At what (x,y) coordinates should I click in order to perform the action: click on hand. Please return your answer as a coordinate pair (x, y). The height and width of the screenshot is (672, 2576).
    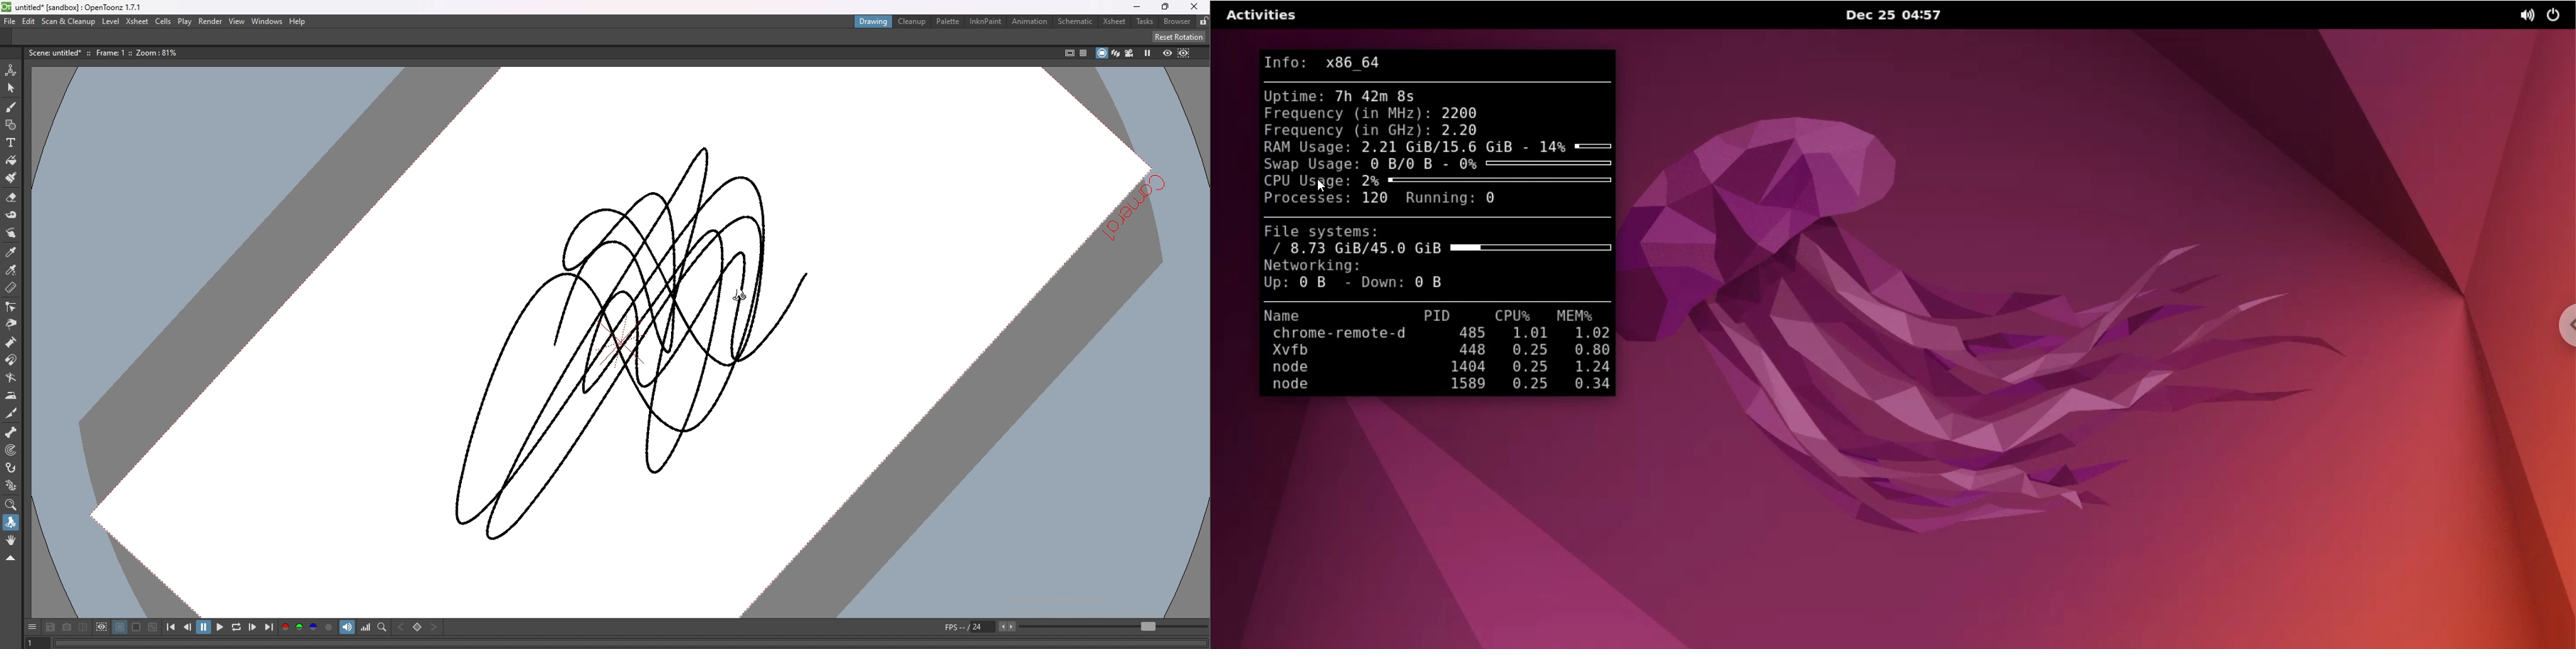
    Looking at the image, I should click on (11, 540).